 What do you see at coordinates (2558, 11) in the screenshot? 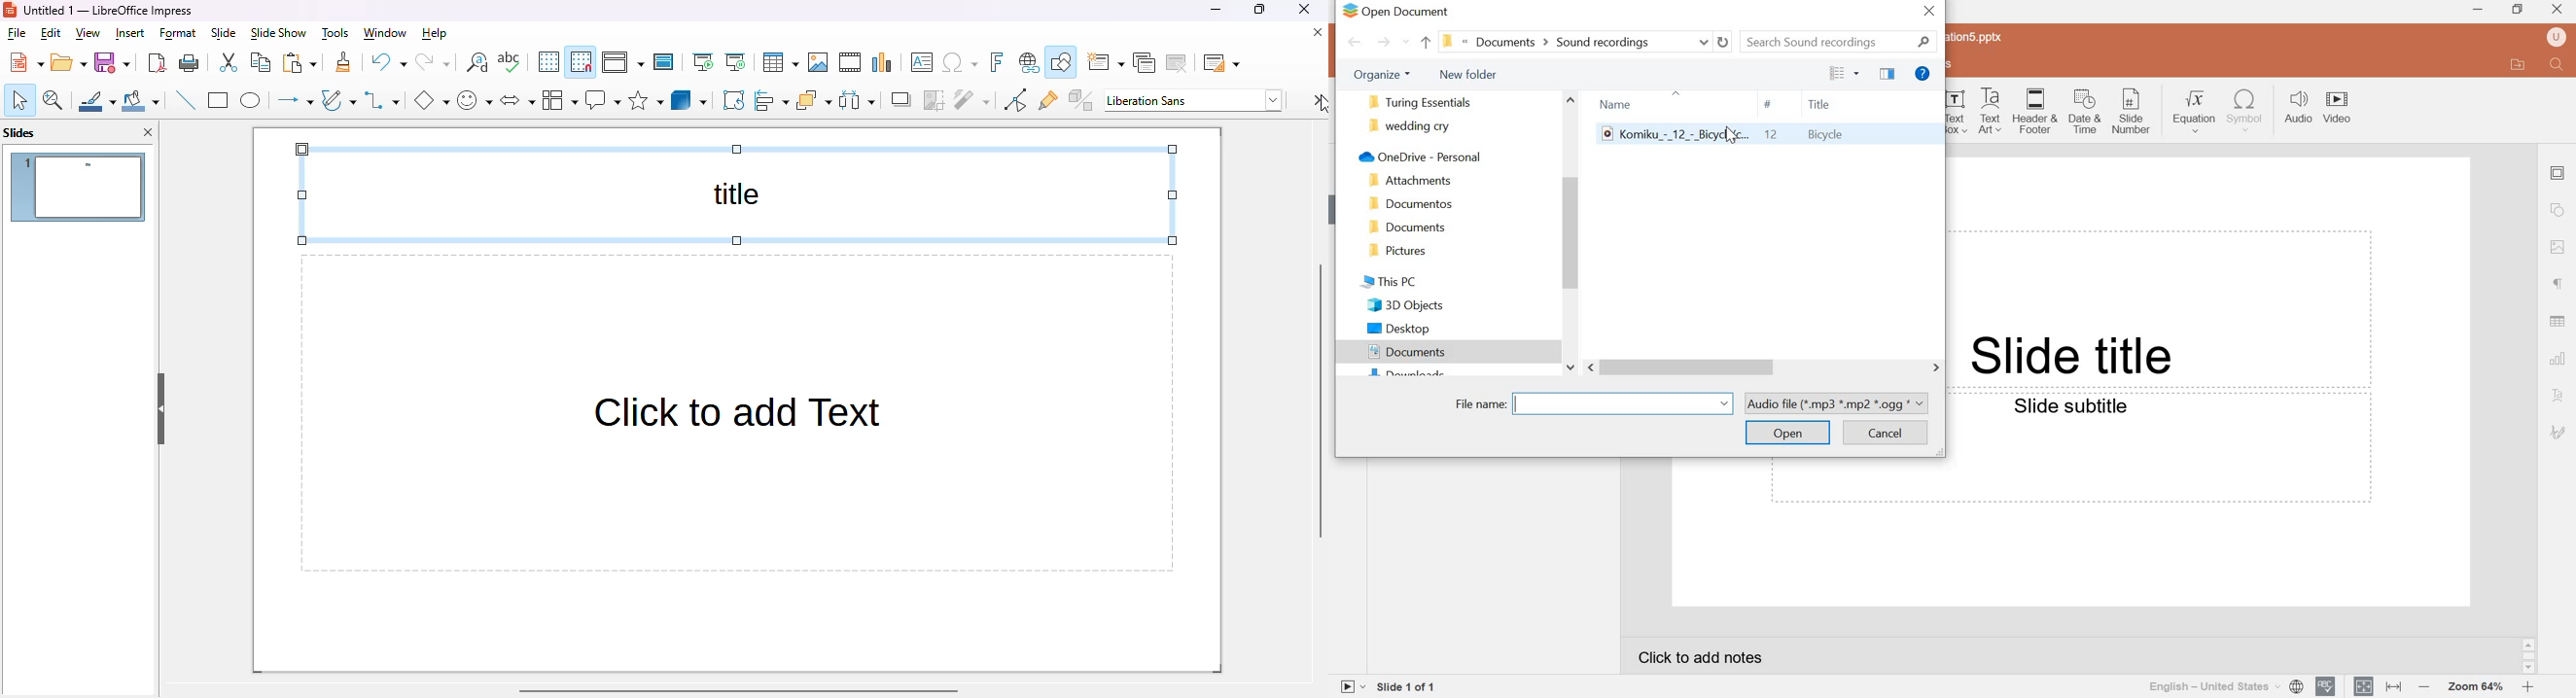
I see `close` at bounding box center [2558, 11].